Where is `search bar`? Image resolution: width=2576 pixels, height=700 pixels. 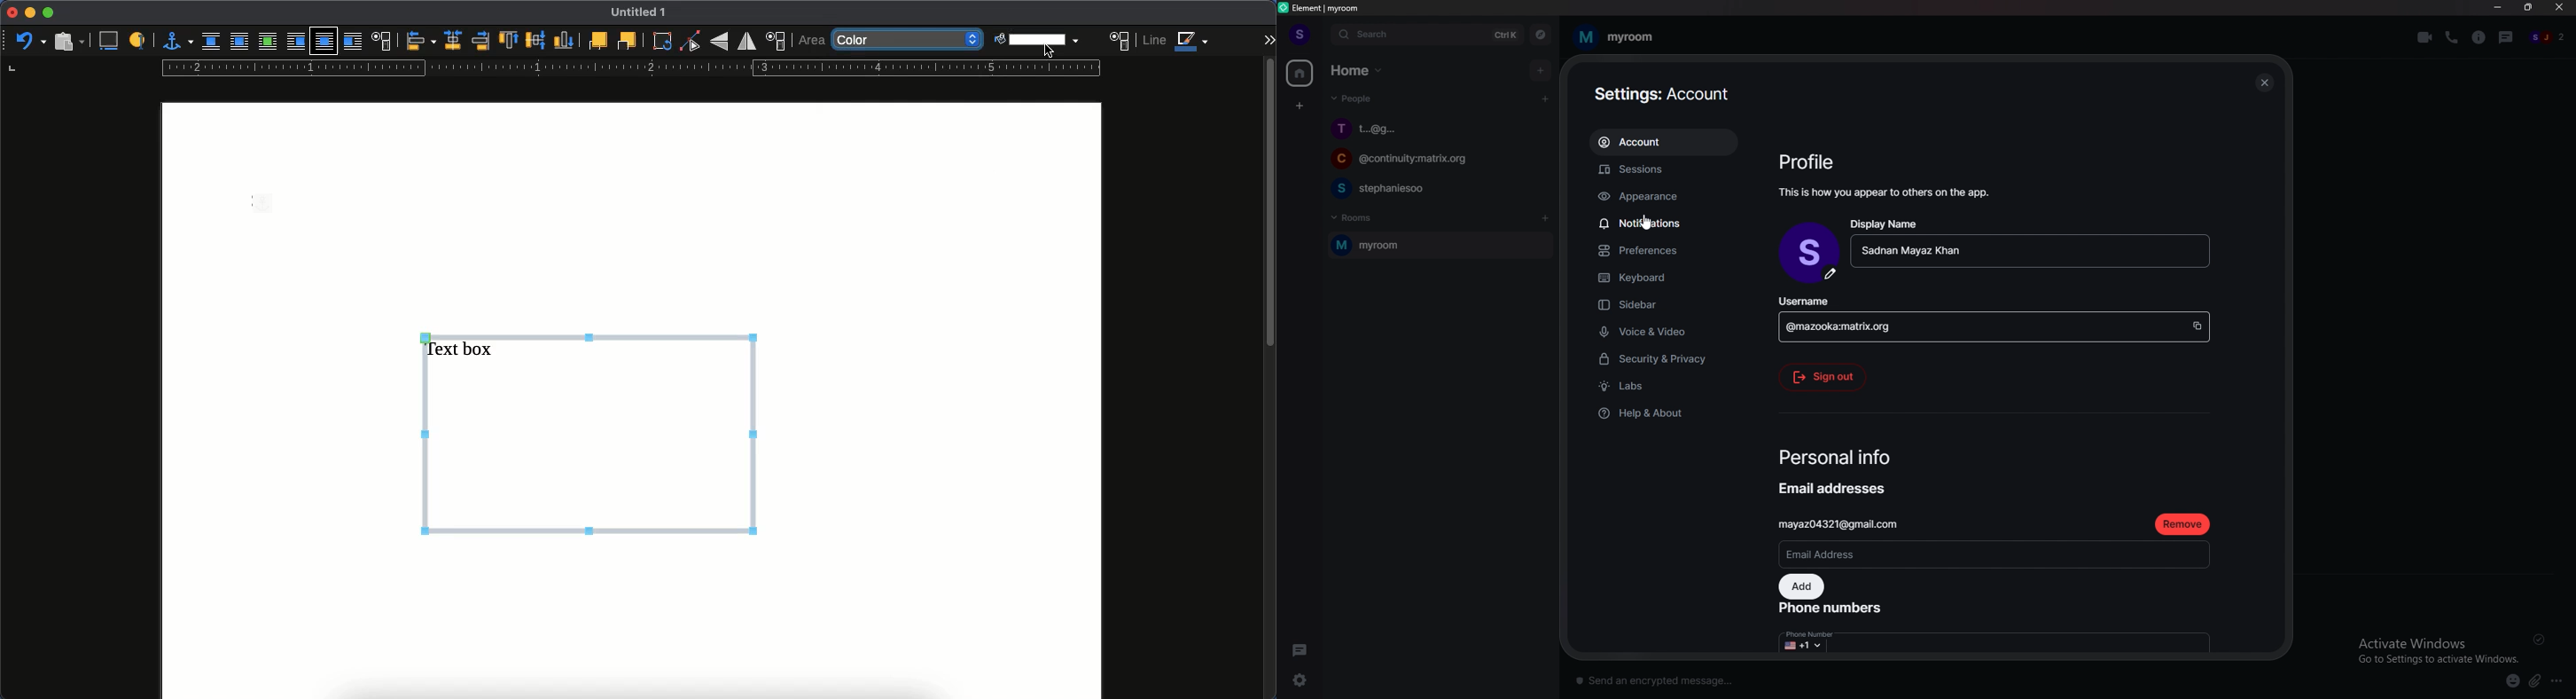
search bar is located at coordinates (1428, 33).